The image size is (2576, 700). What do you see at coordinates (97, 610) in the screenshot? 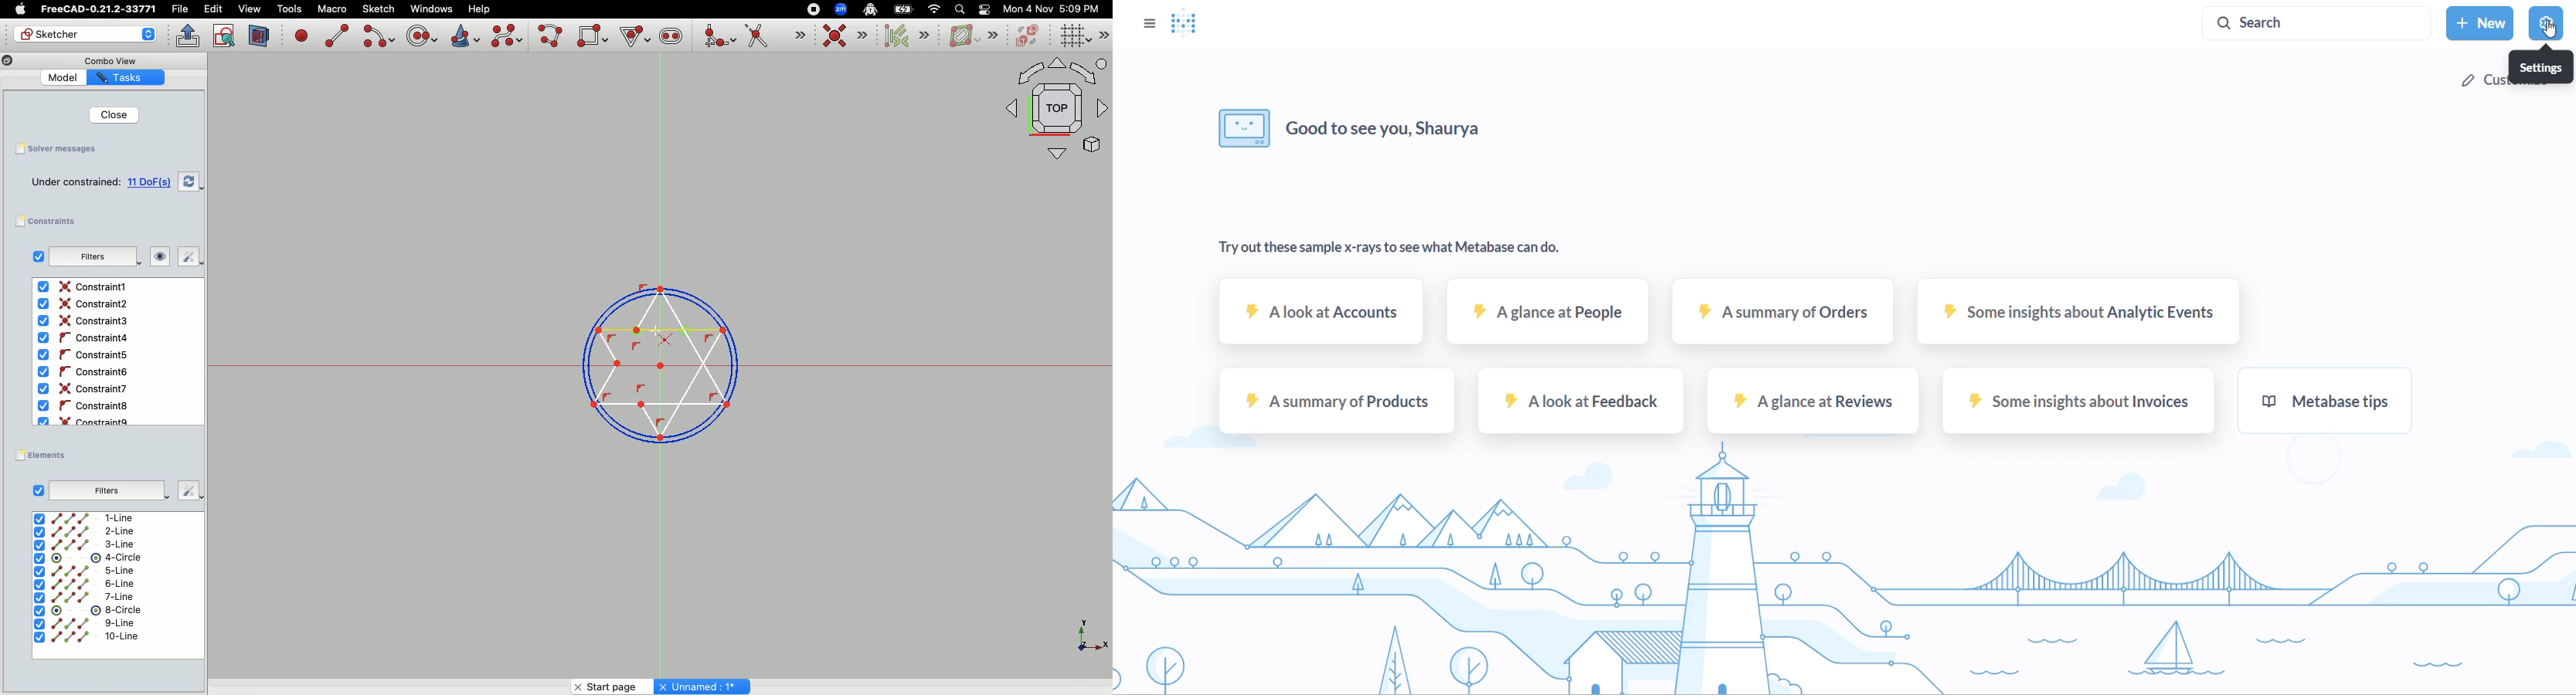
I see `8-circle` at bounding box center [97, 610].